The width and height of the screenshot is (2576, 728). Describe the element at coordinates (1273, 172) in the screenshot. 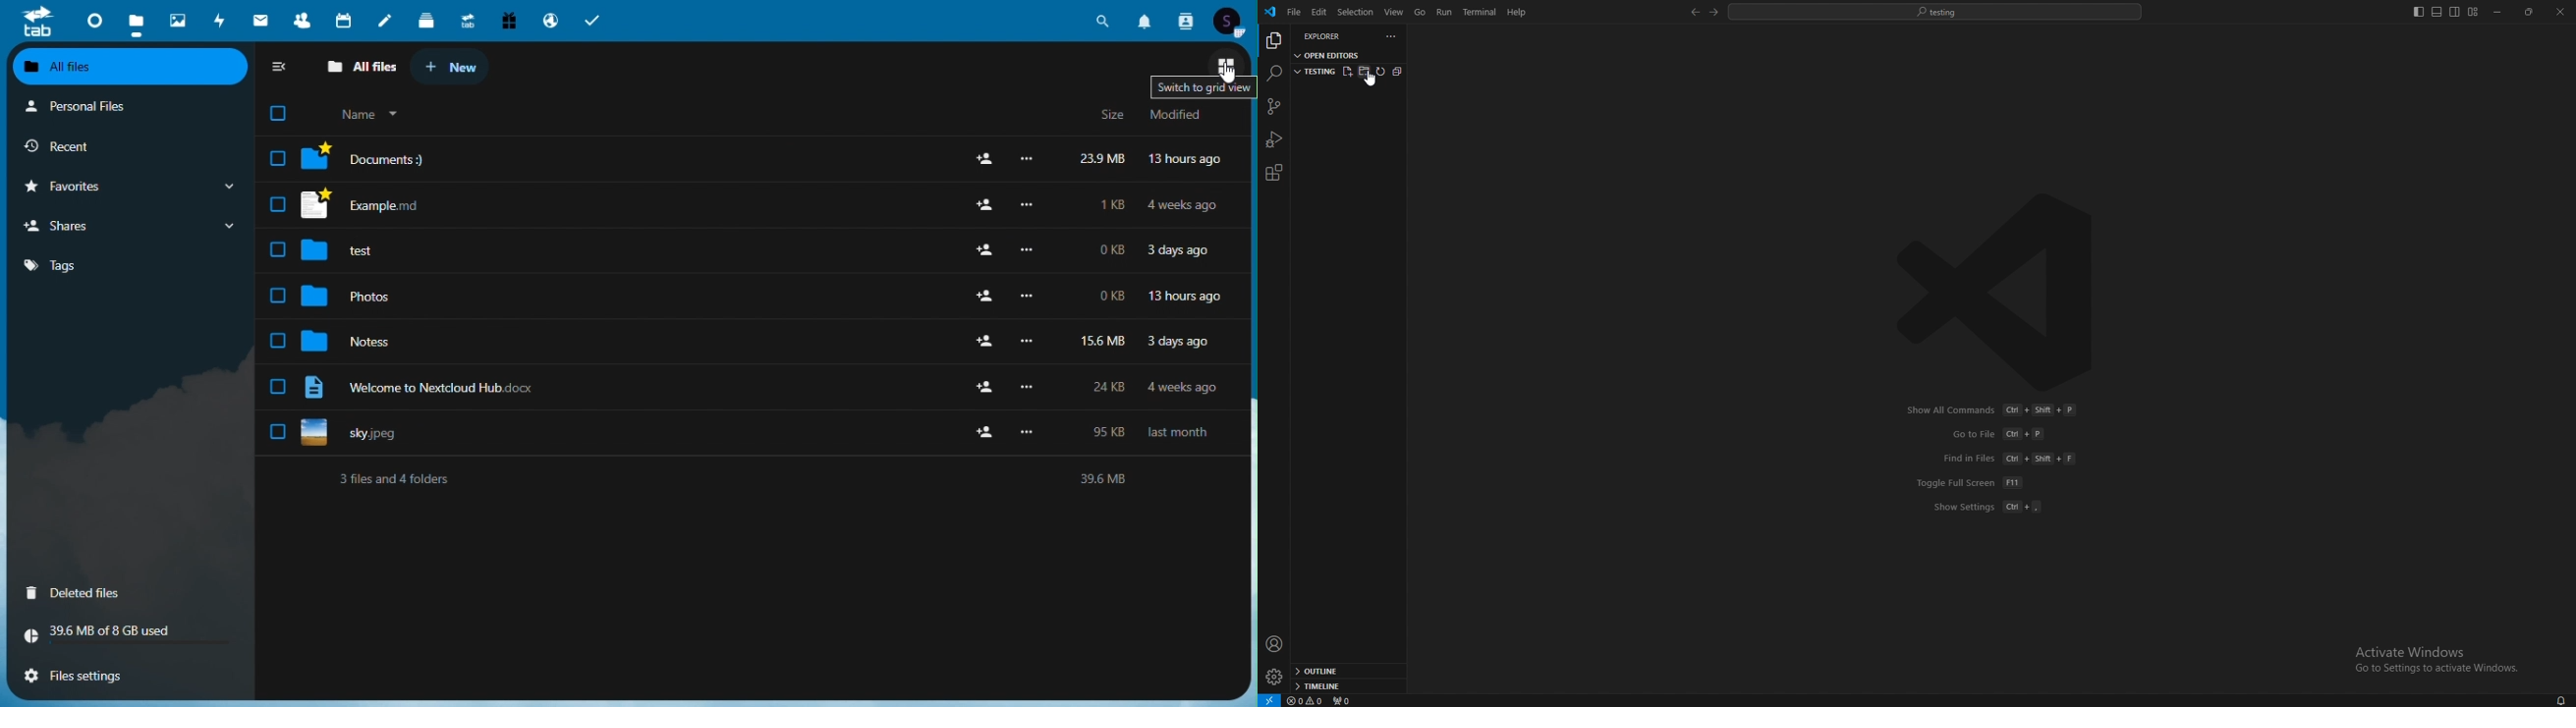

I see `extension` at that location.